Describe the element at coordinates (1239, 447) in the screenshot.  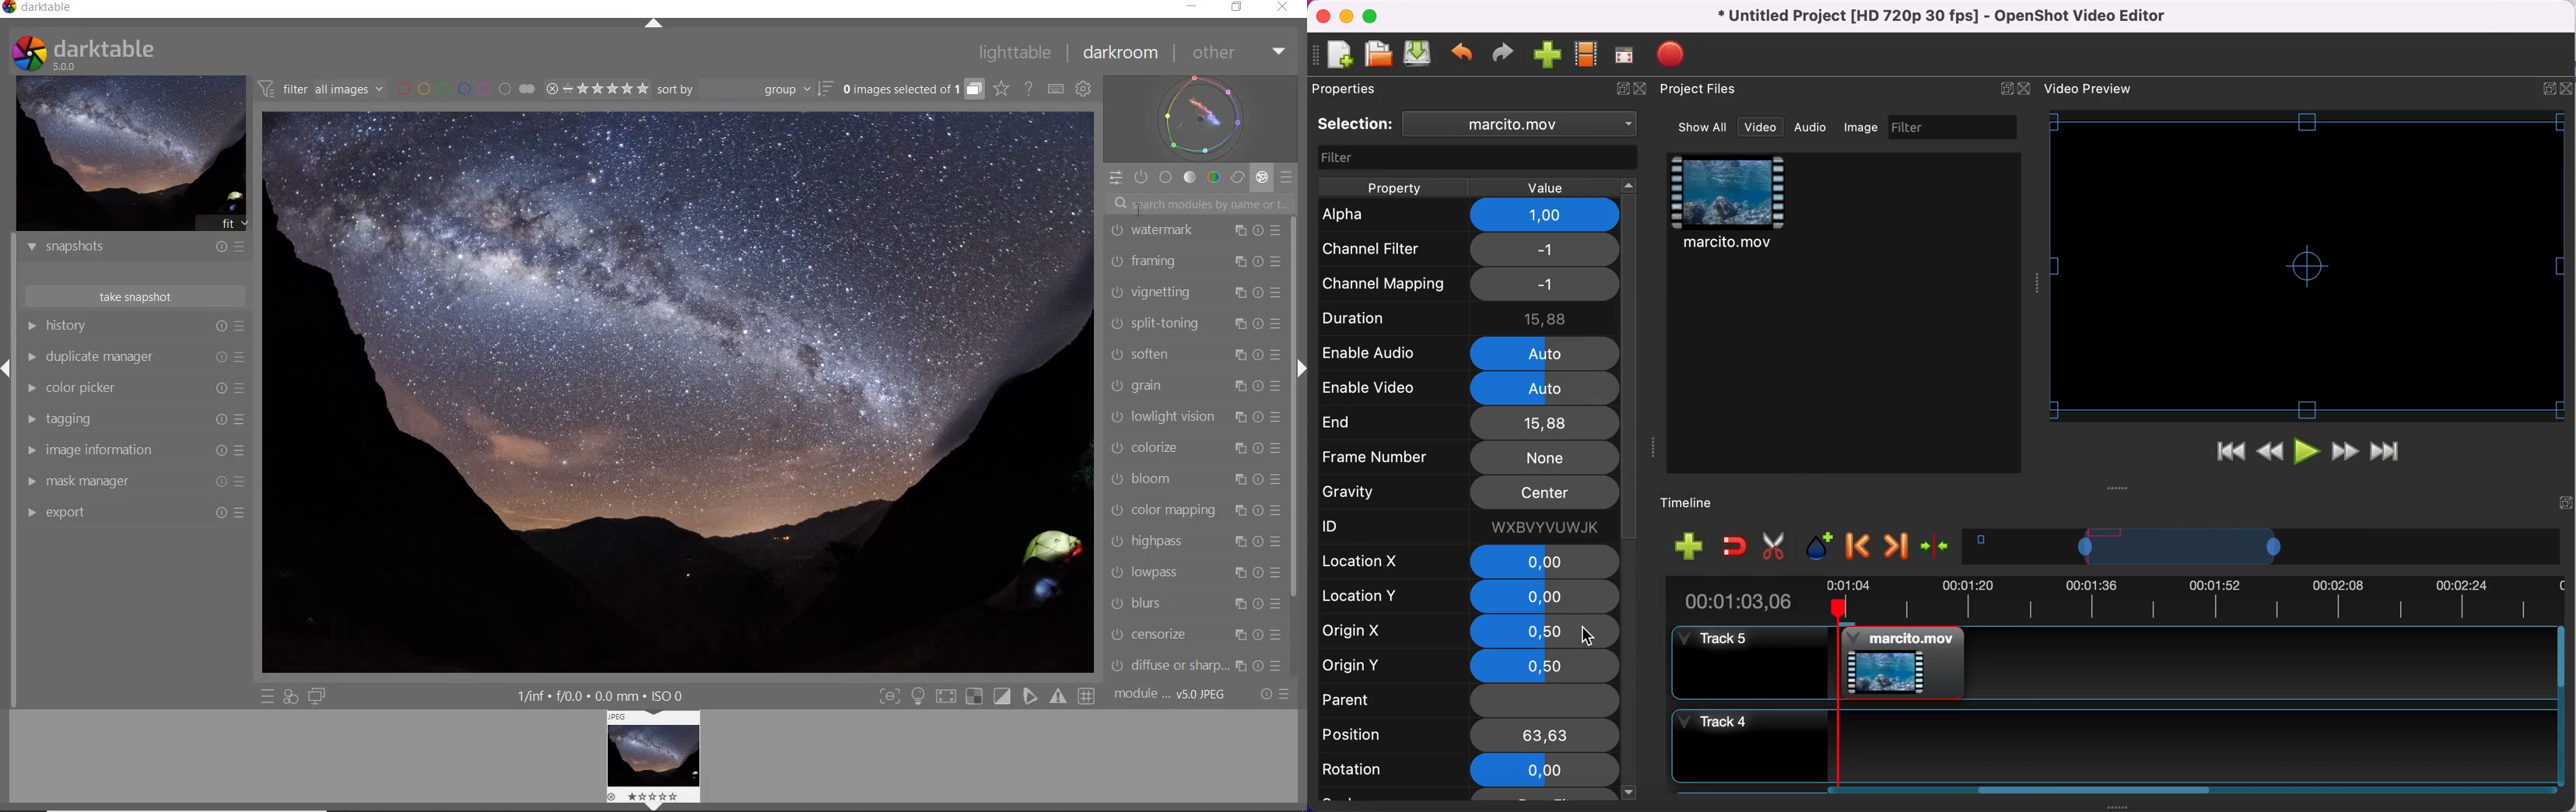
I see `multiple instance actions` at that location.